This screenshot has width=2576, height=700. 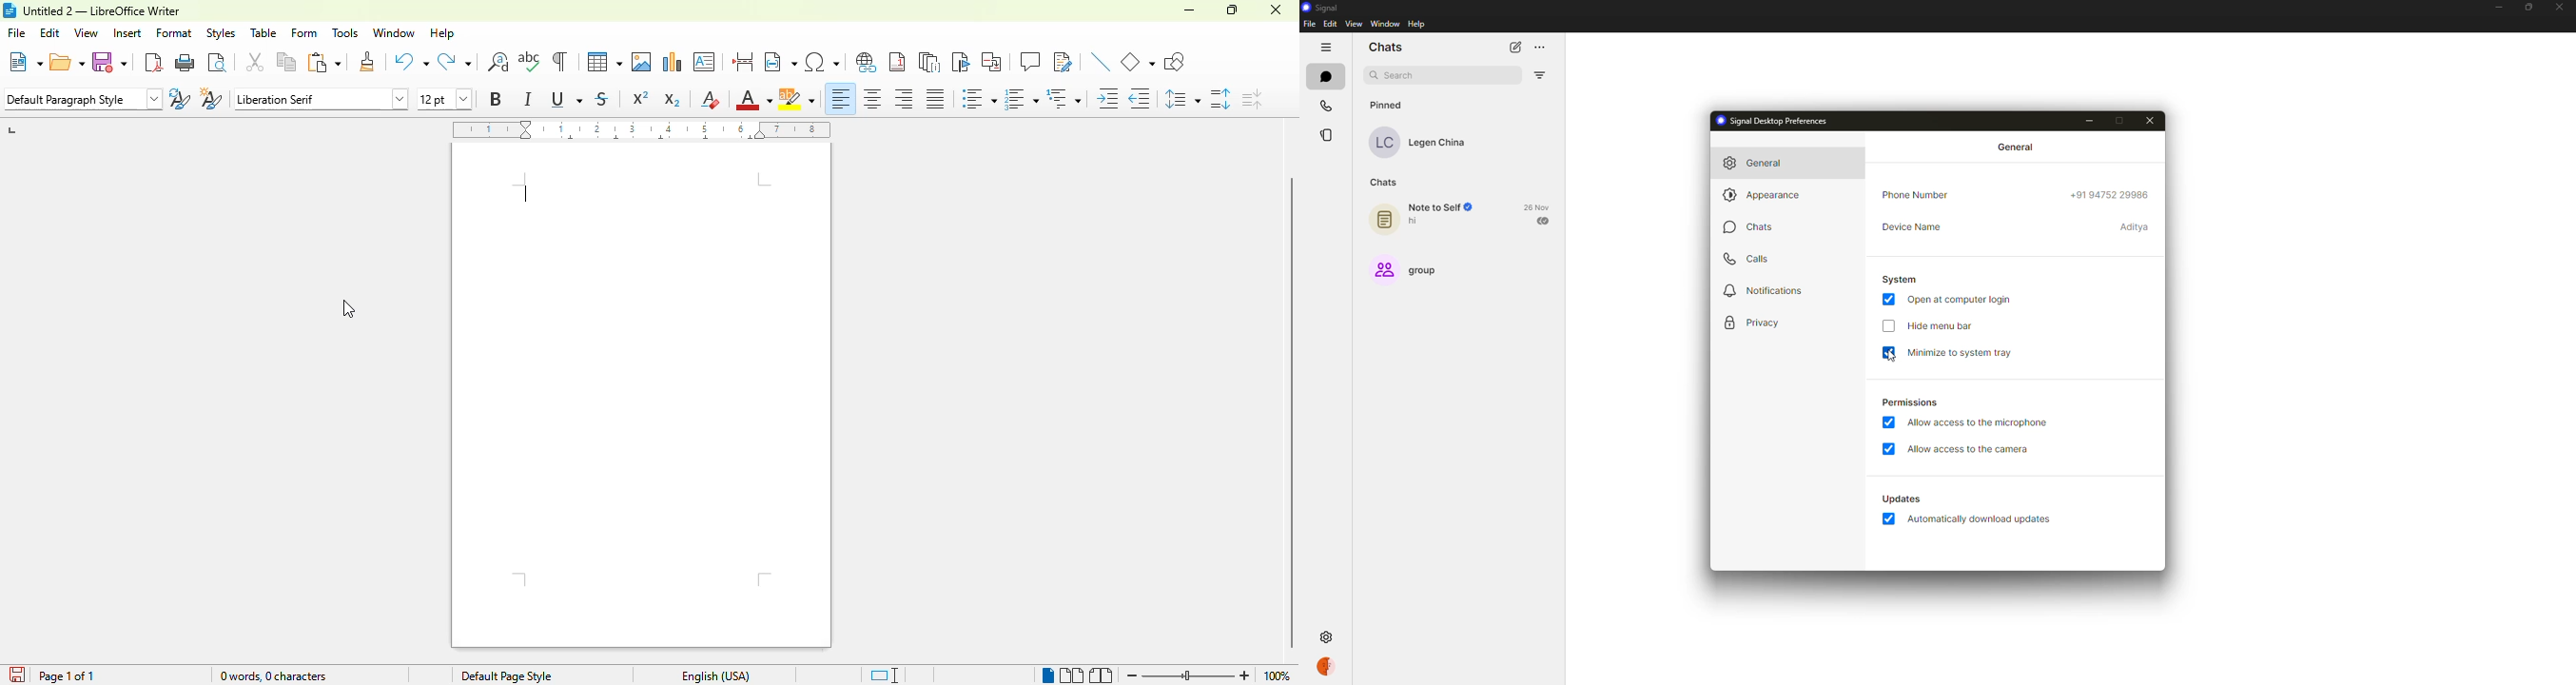 What do you see at coordinates (1912, 227) in the screenshot?
I see `device name` at bounding box center [1912, 227].